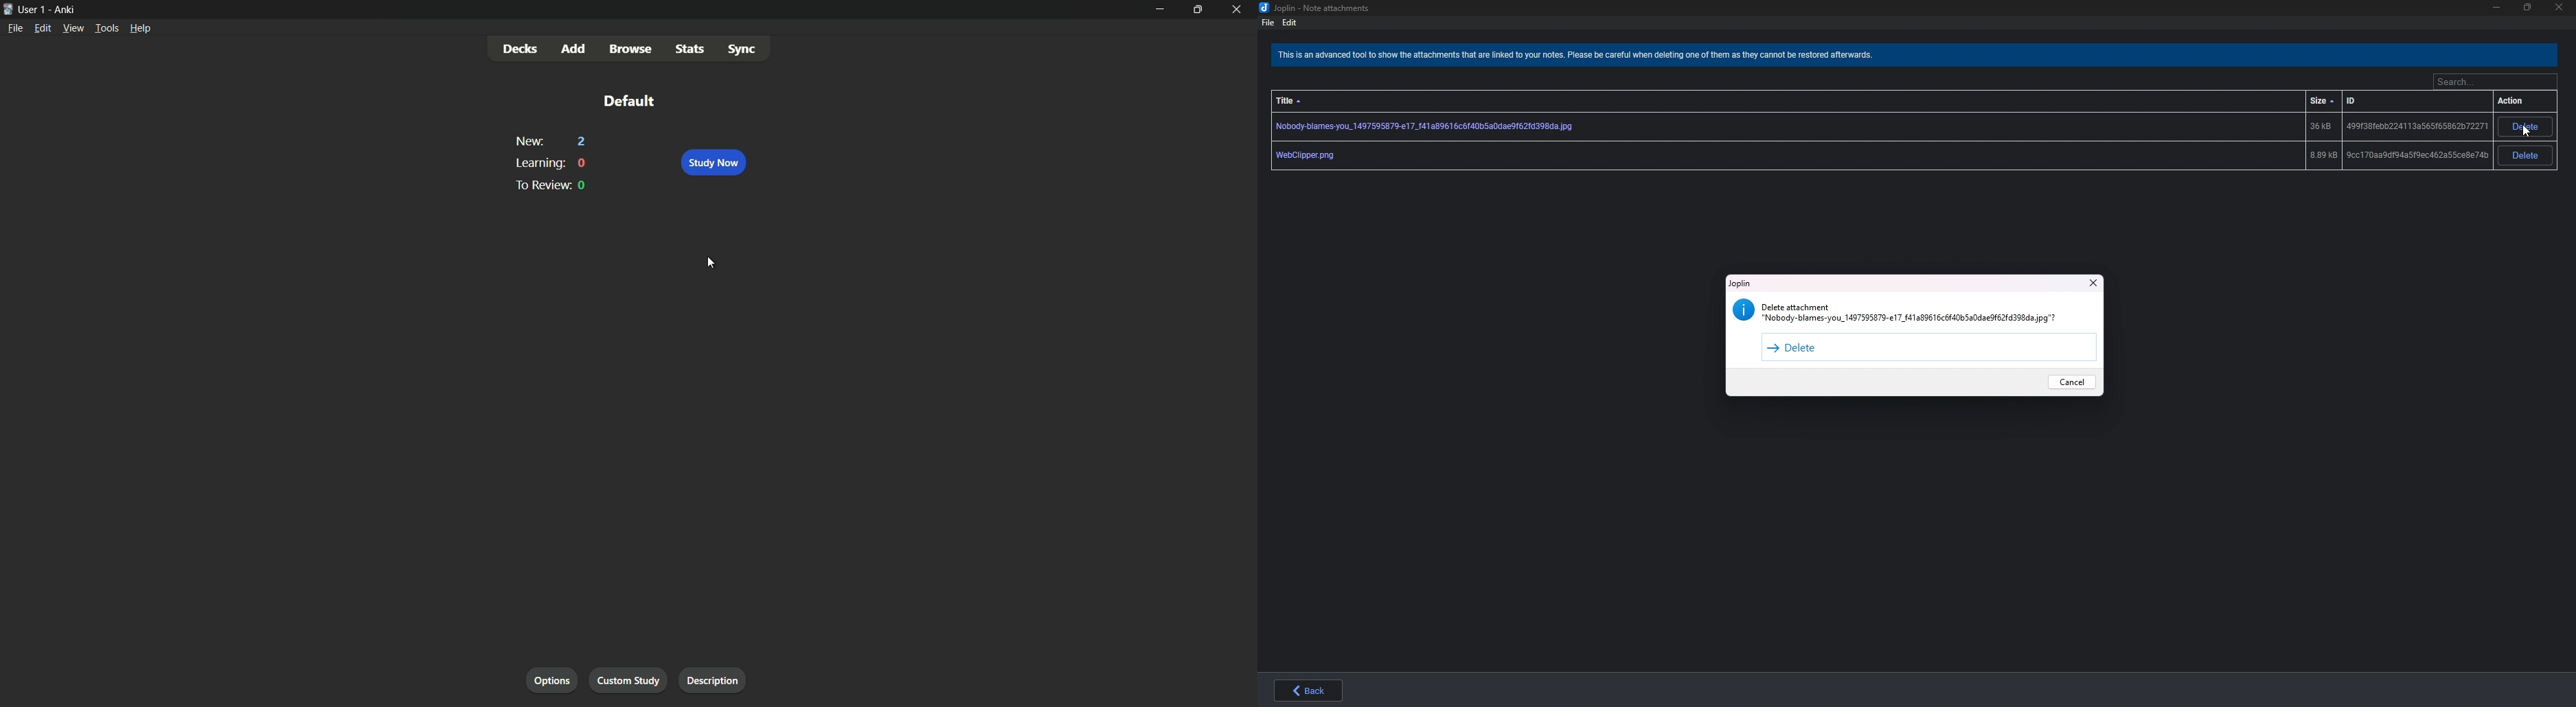  I want to click on 0, so click(584, 185).